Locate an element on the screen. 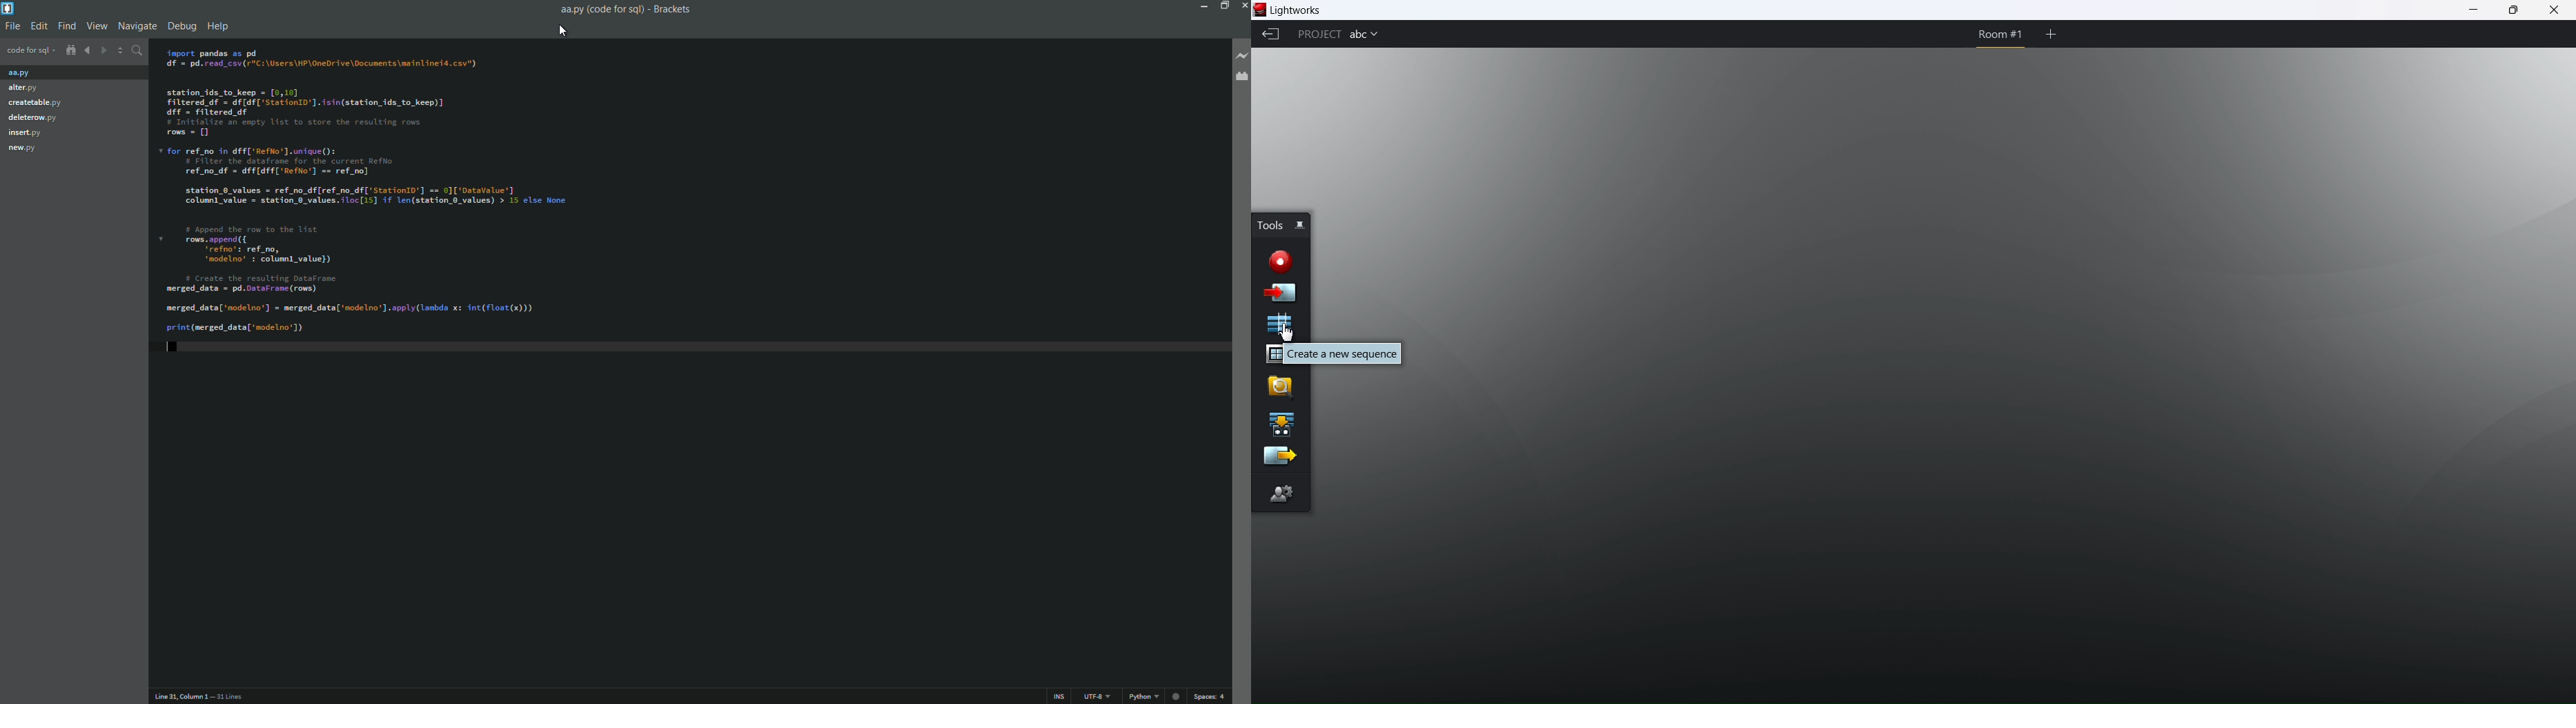 Image resolution: width=2576 pixels, height=728 pixels. edit menu is located at coordinates (38, 24).